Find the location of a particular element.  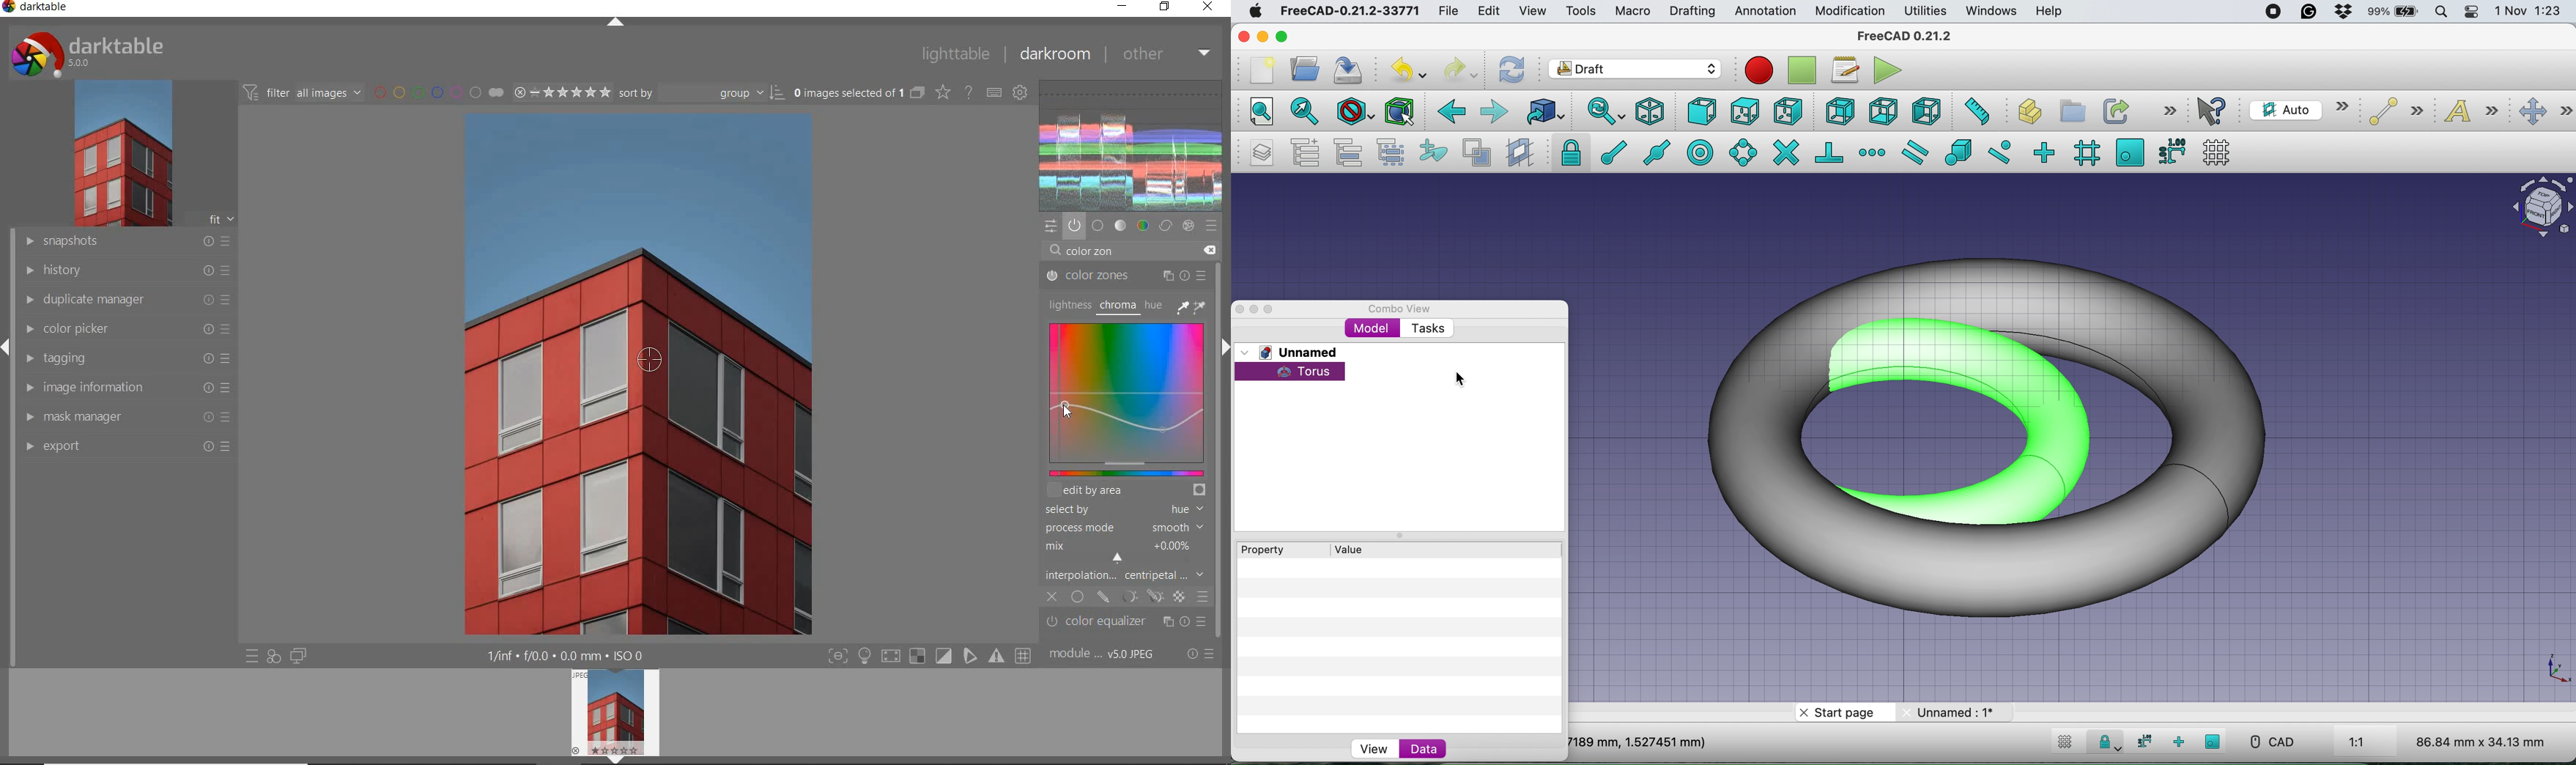

go to linked object is located at coordinates (1544, 111).